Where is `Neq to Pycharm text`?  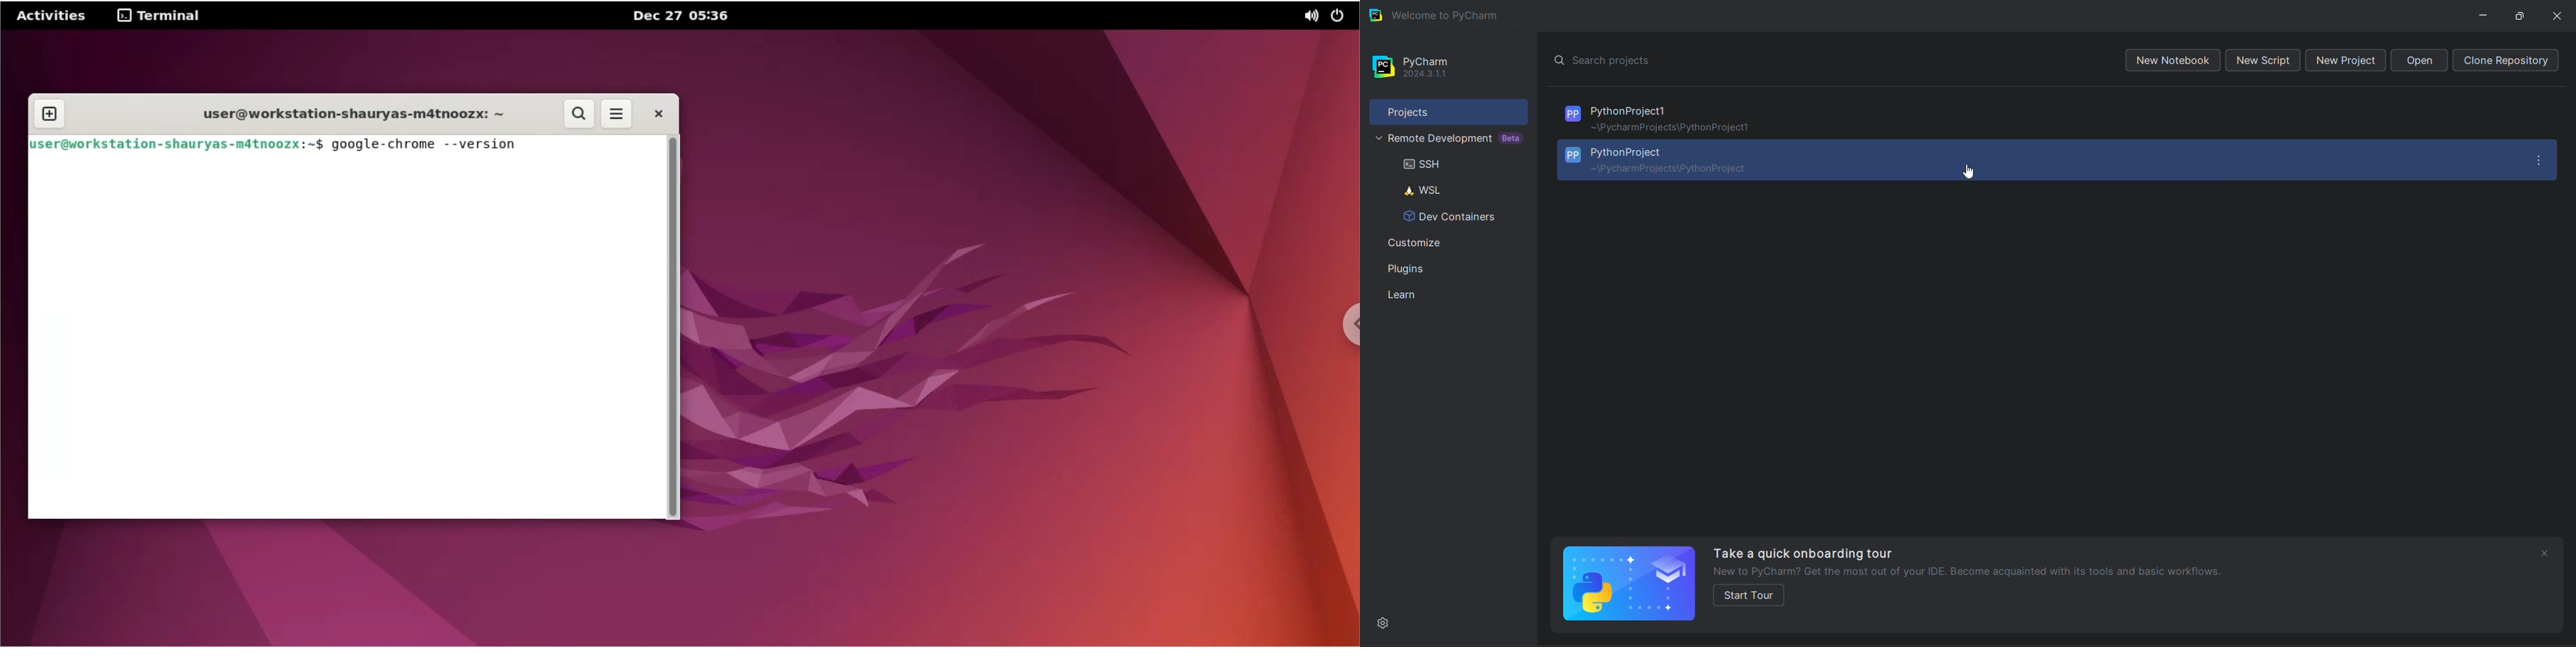
Neq to Pycharm text is located at coordinates (1993, 571).